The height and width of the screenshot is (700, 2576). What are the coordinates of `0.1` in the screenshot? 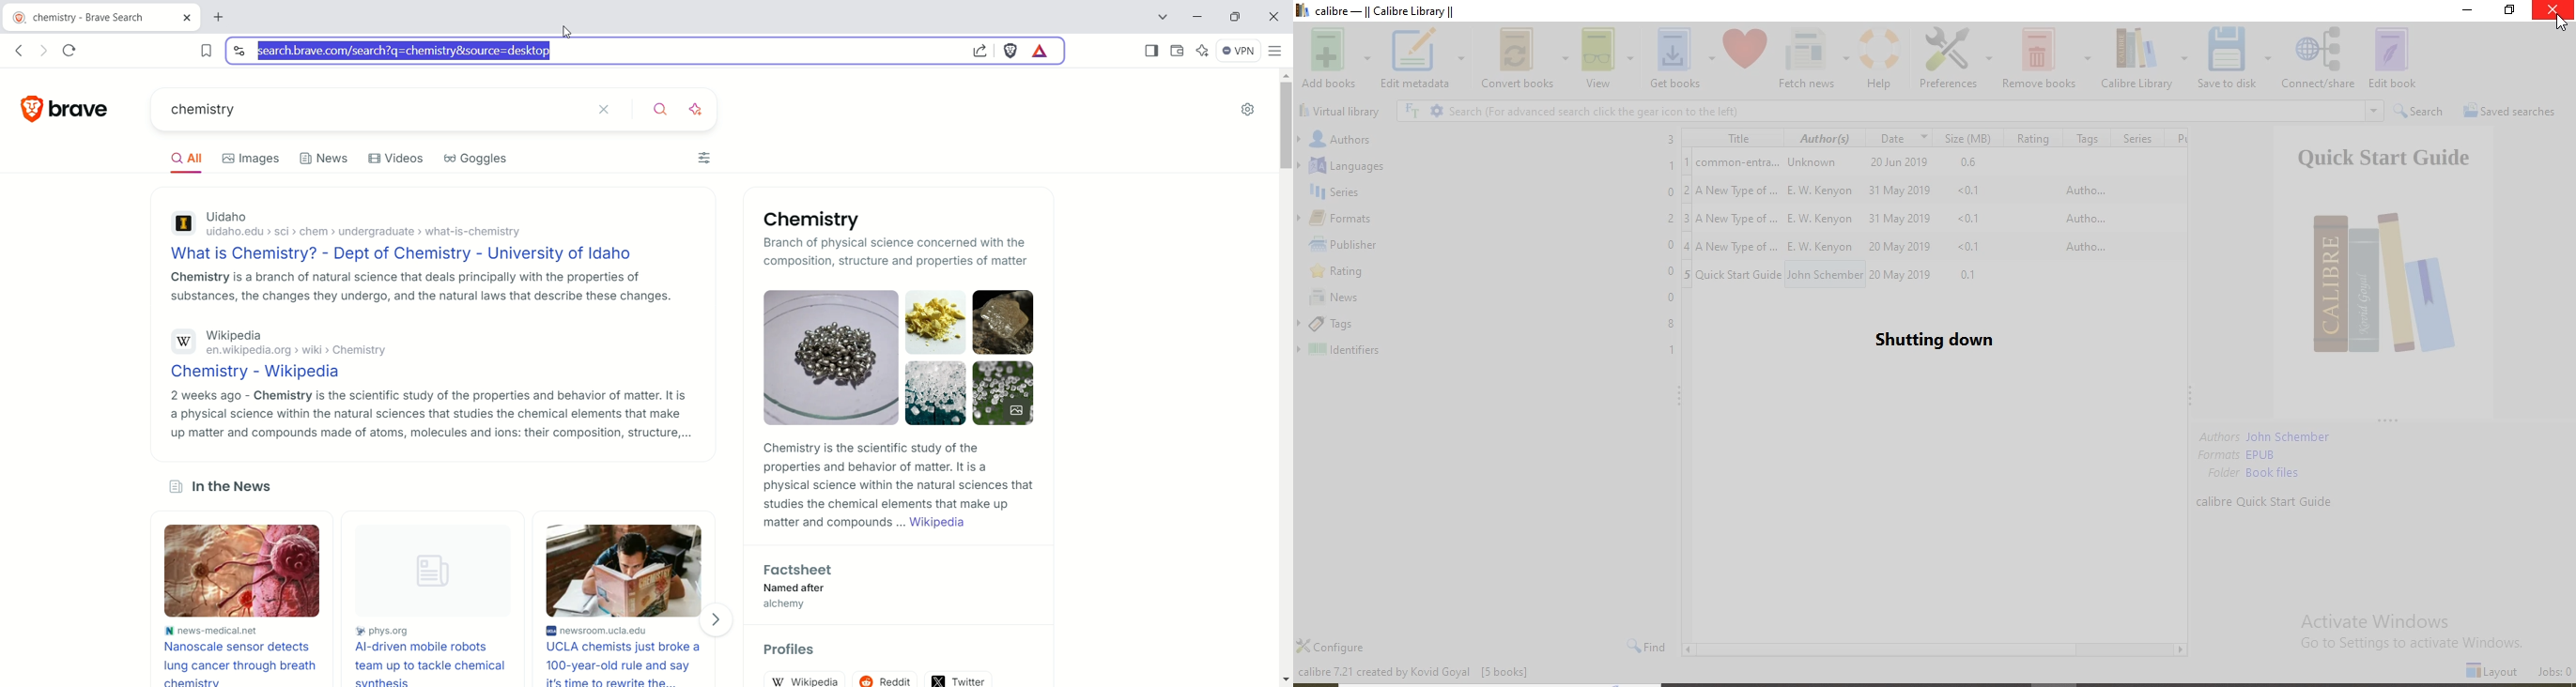 It's located at (1974, 273).